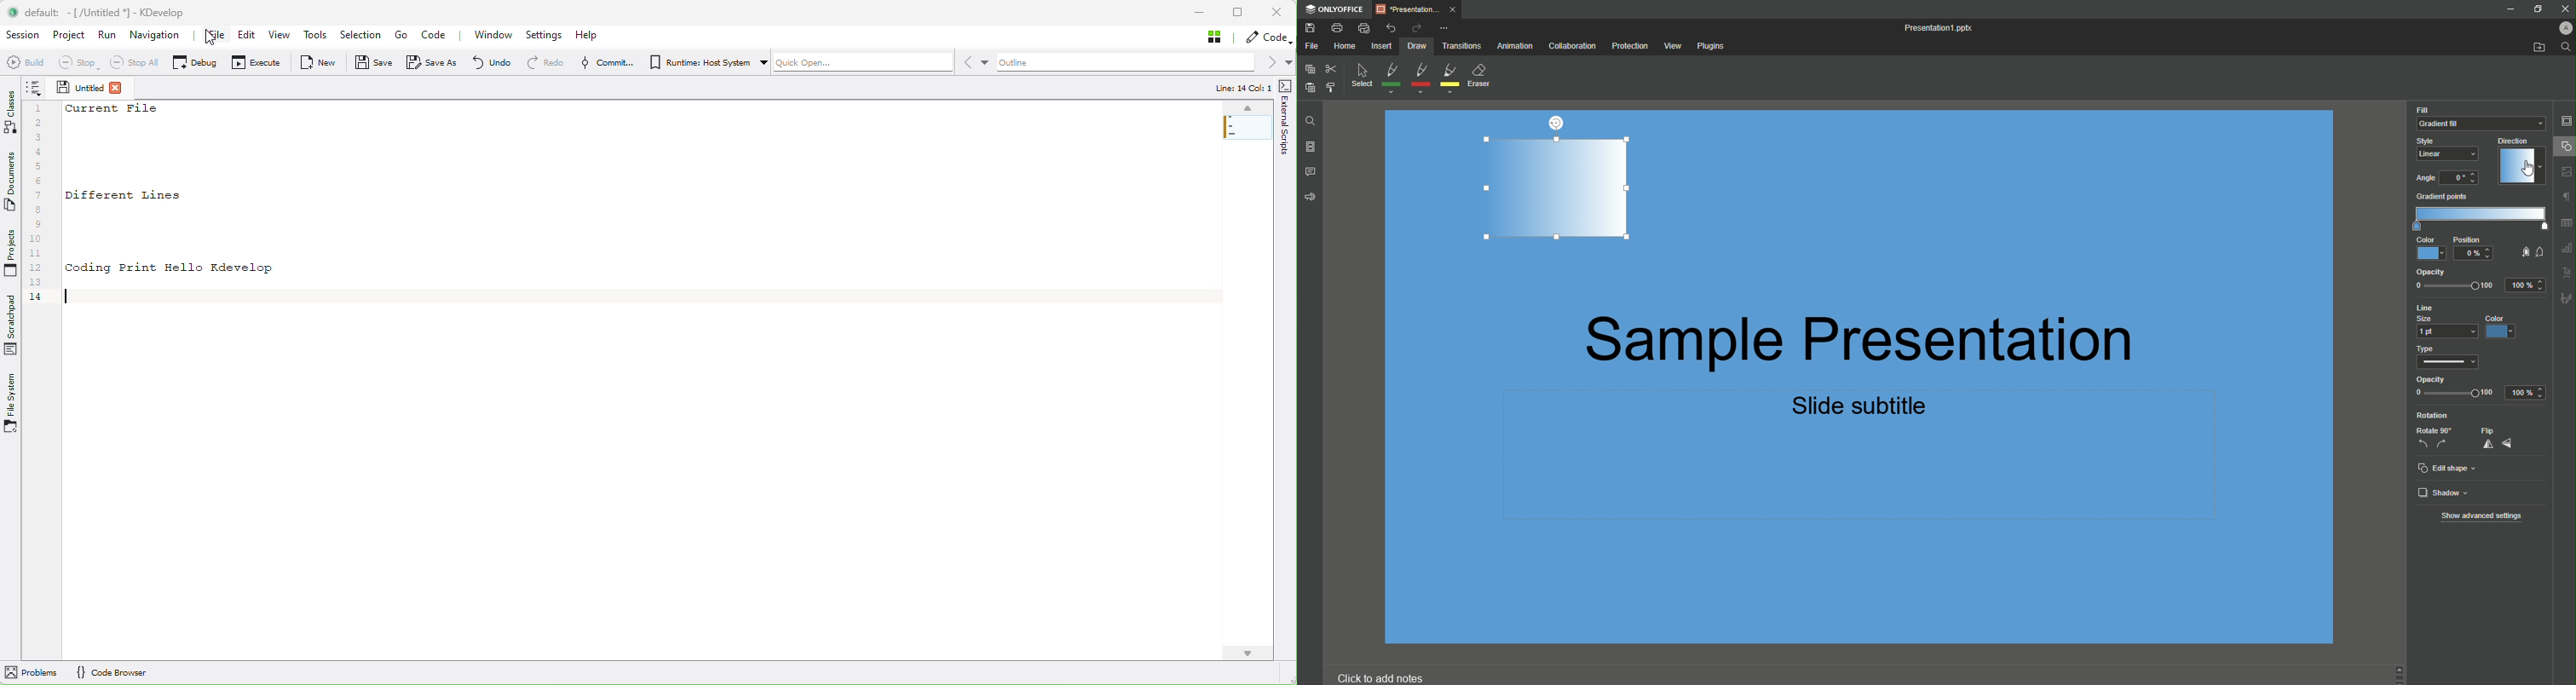 The height and width of the screenshot is (700, 2576). Describe the element at coordinates (1337, 9) in the screenshot. I see `ONLYOFFICE` at that location.